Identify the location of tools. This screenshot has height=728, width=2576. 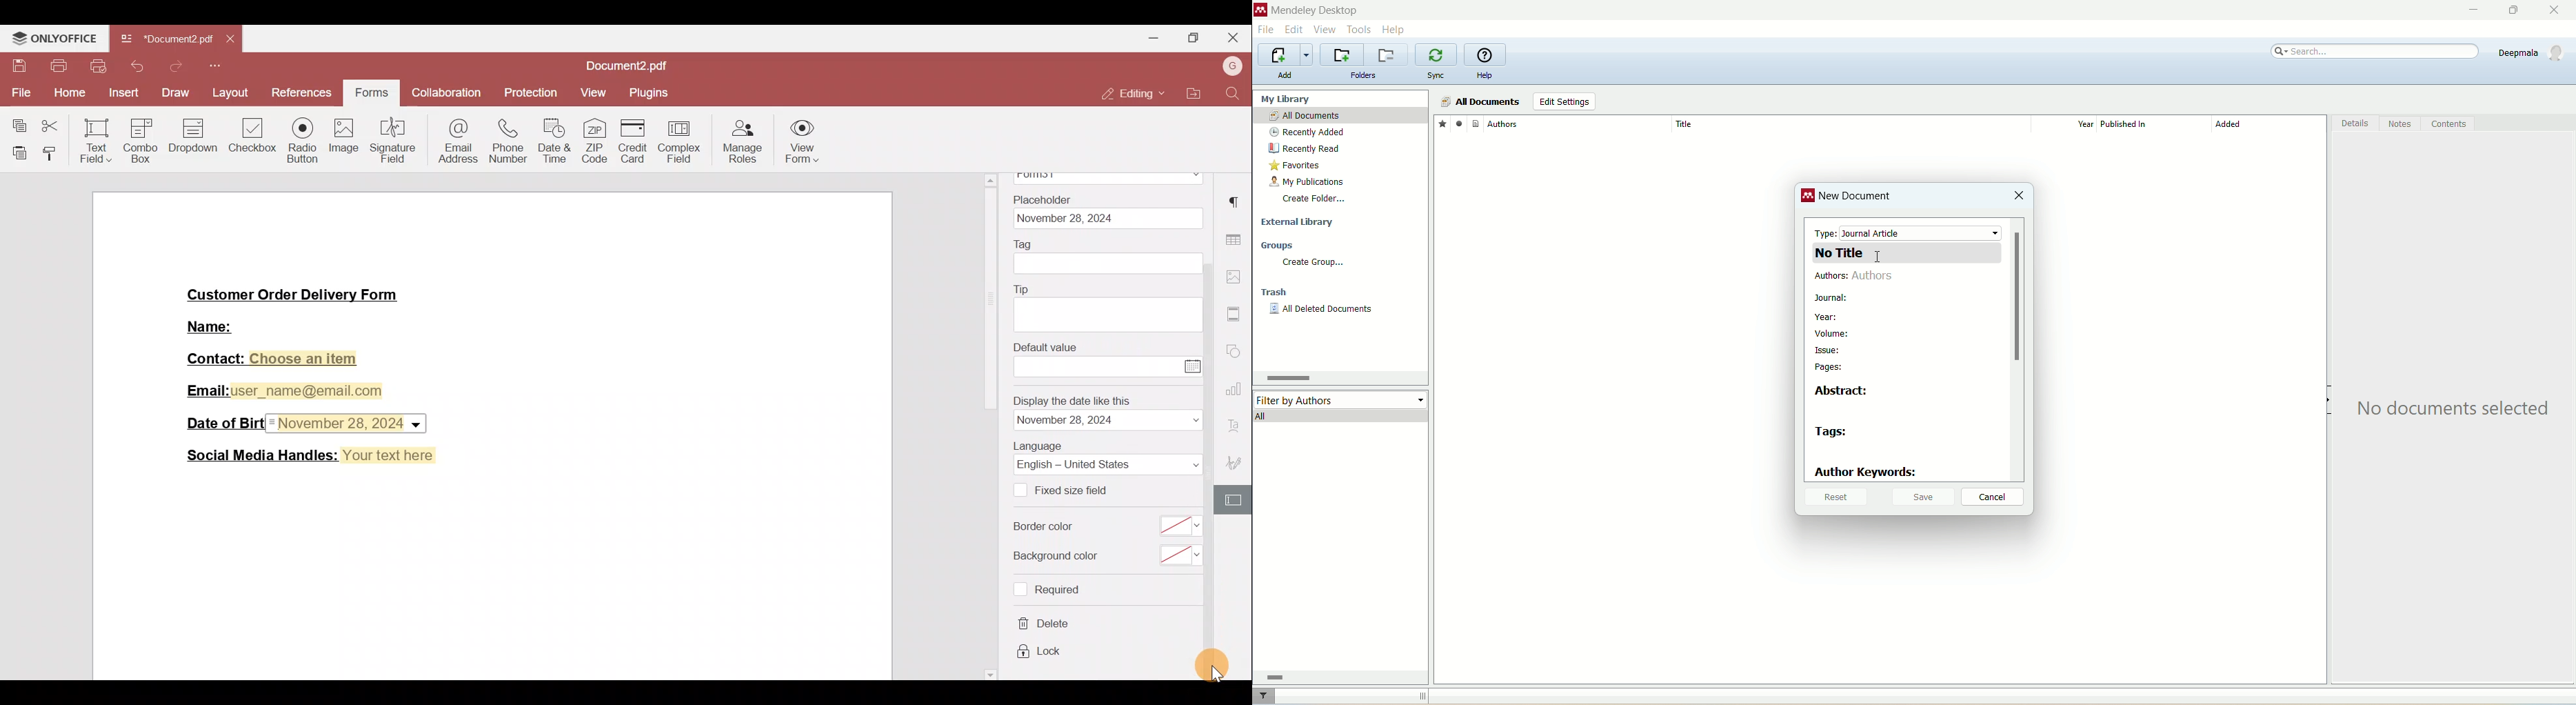
(1360, 28).